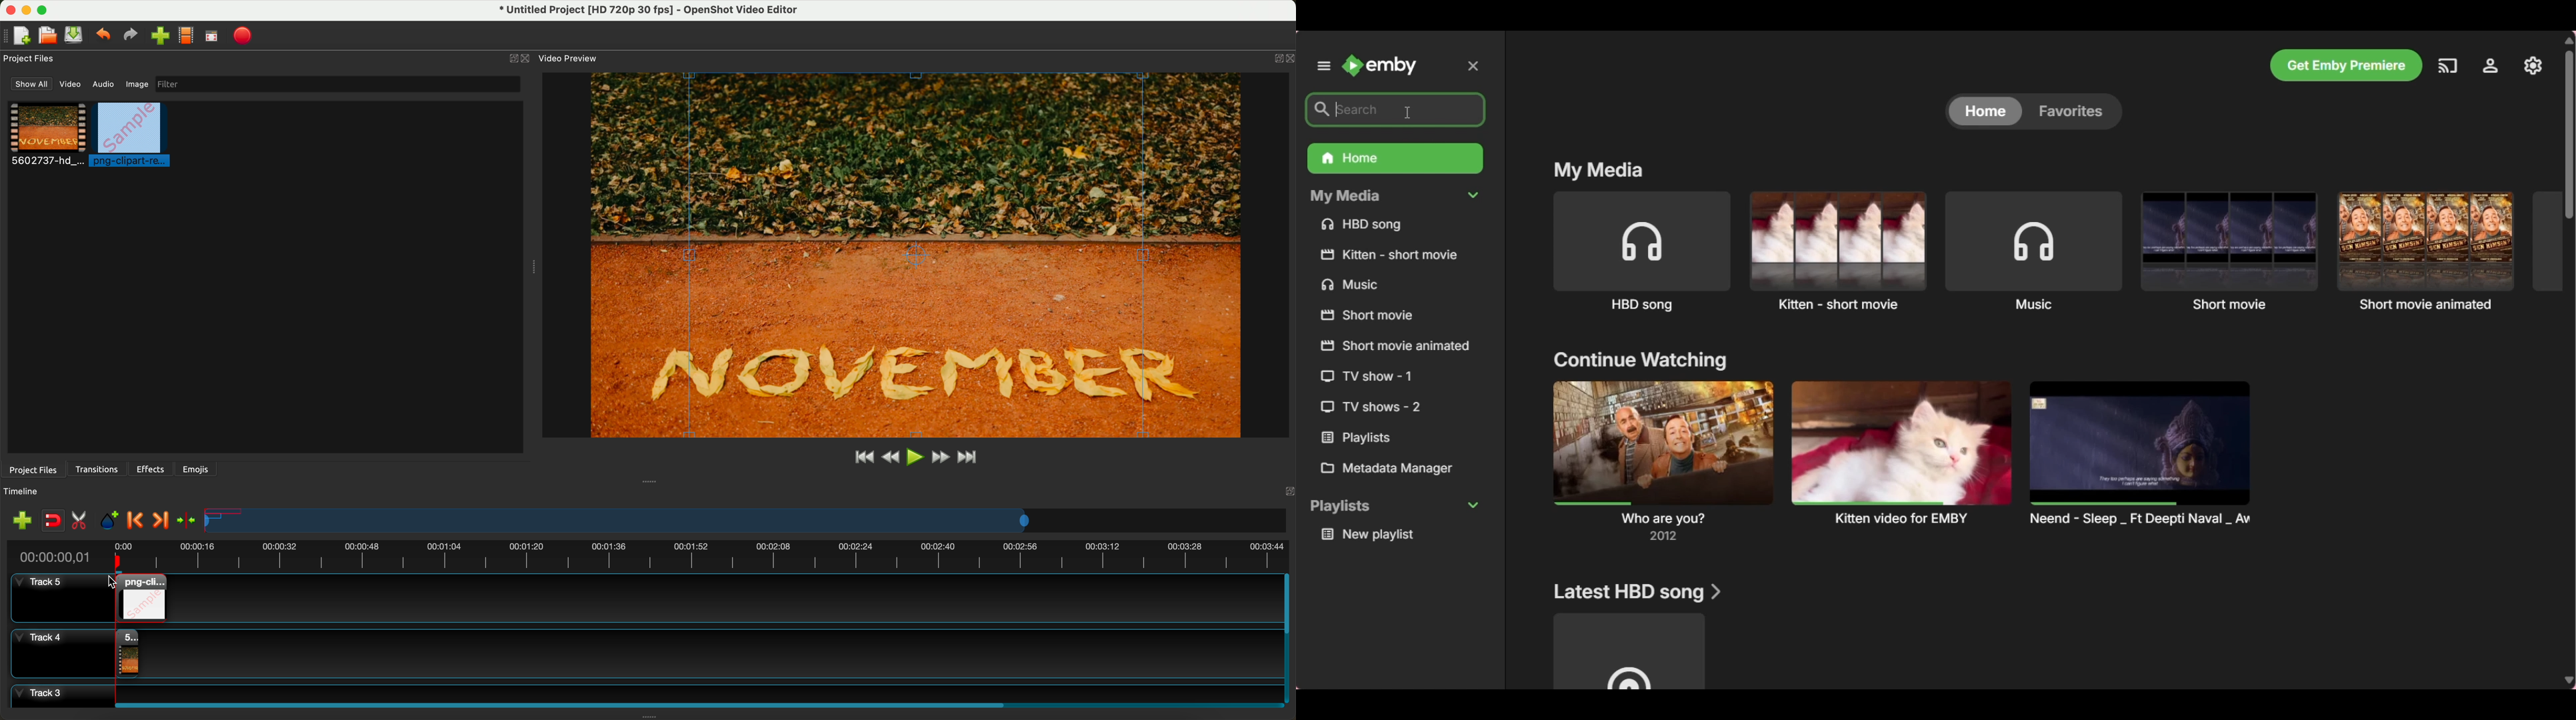 The image size is (2576, 728). Describe the element at coordinates (32, 469) in the screenshot. I see `project files` at that location.